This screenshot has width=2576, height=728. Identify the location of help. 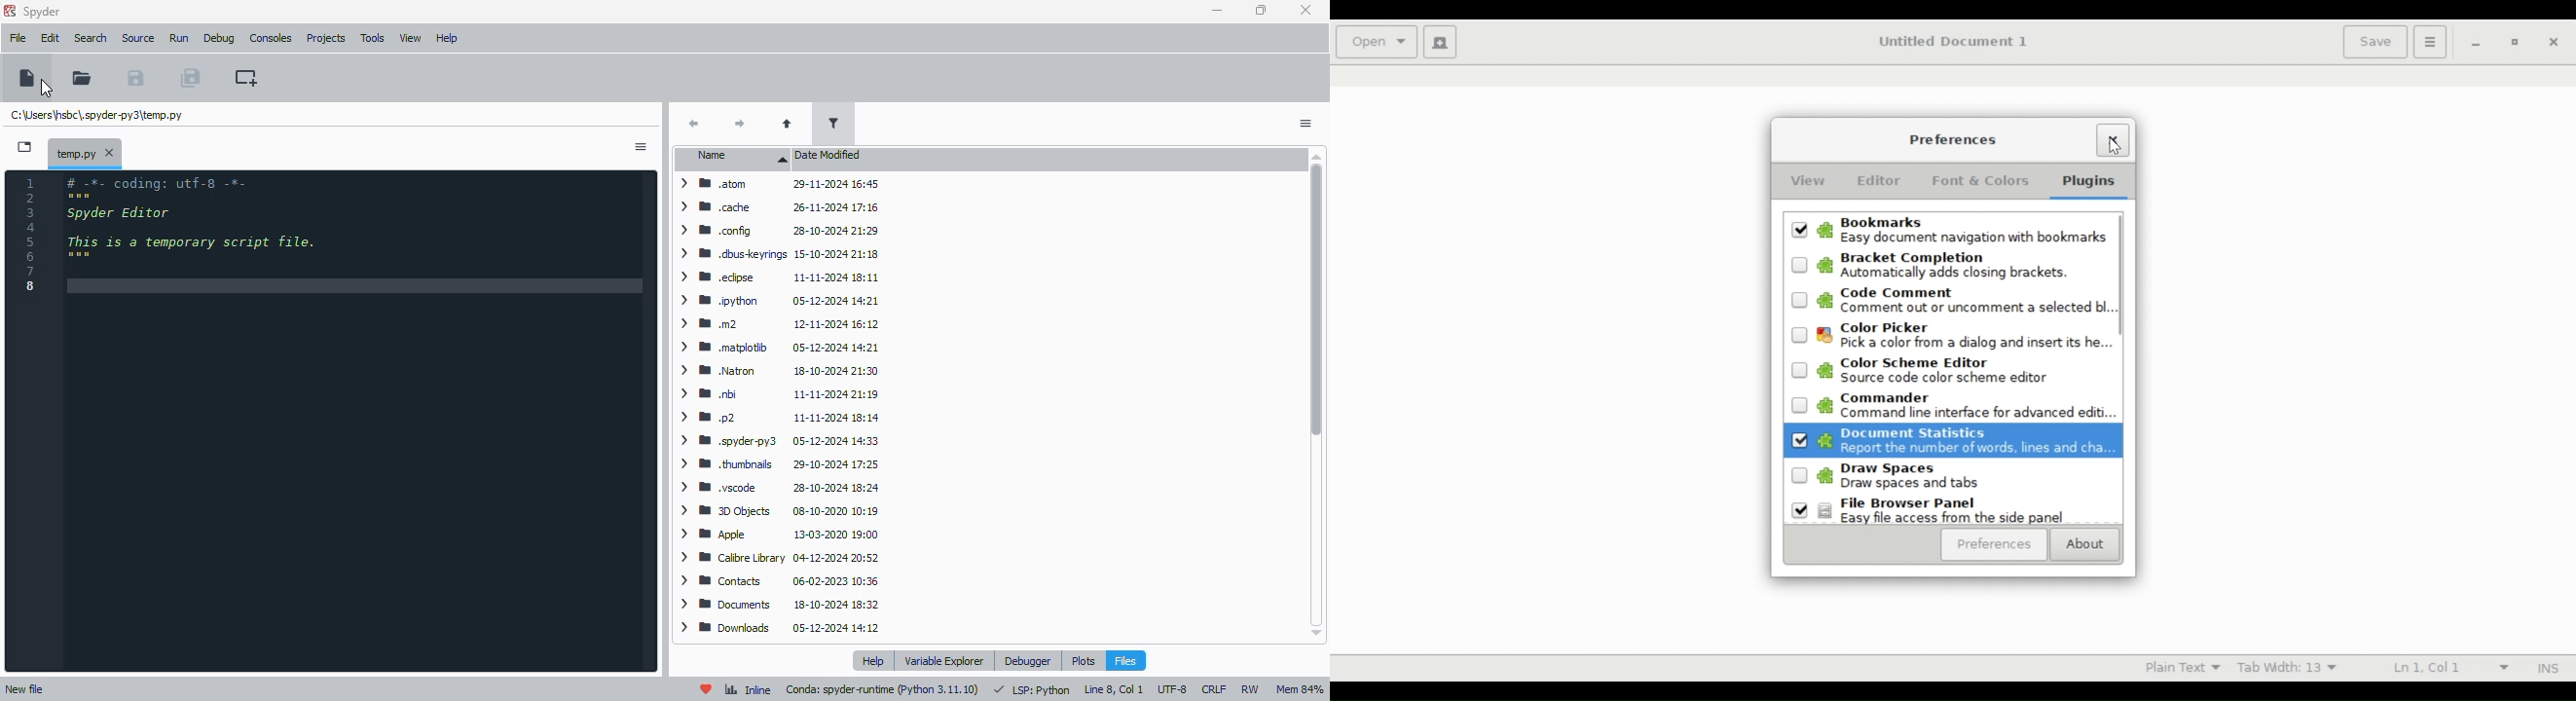
(447, 39).